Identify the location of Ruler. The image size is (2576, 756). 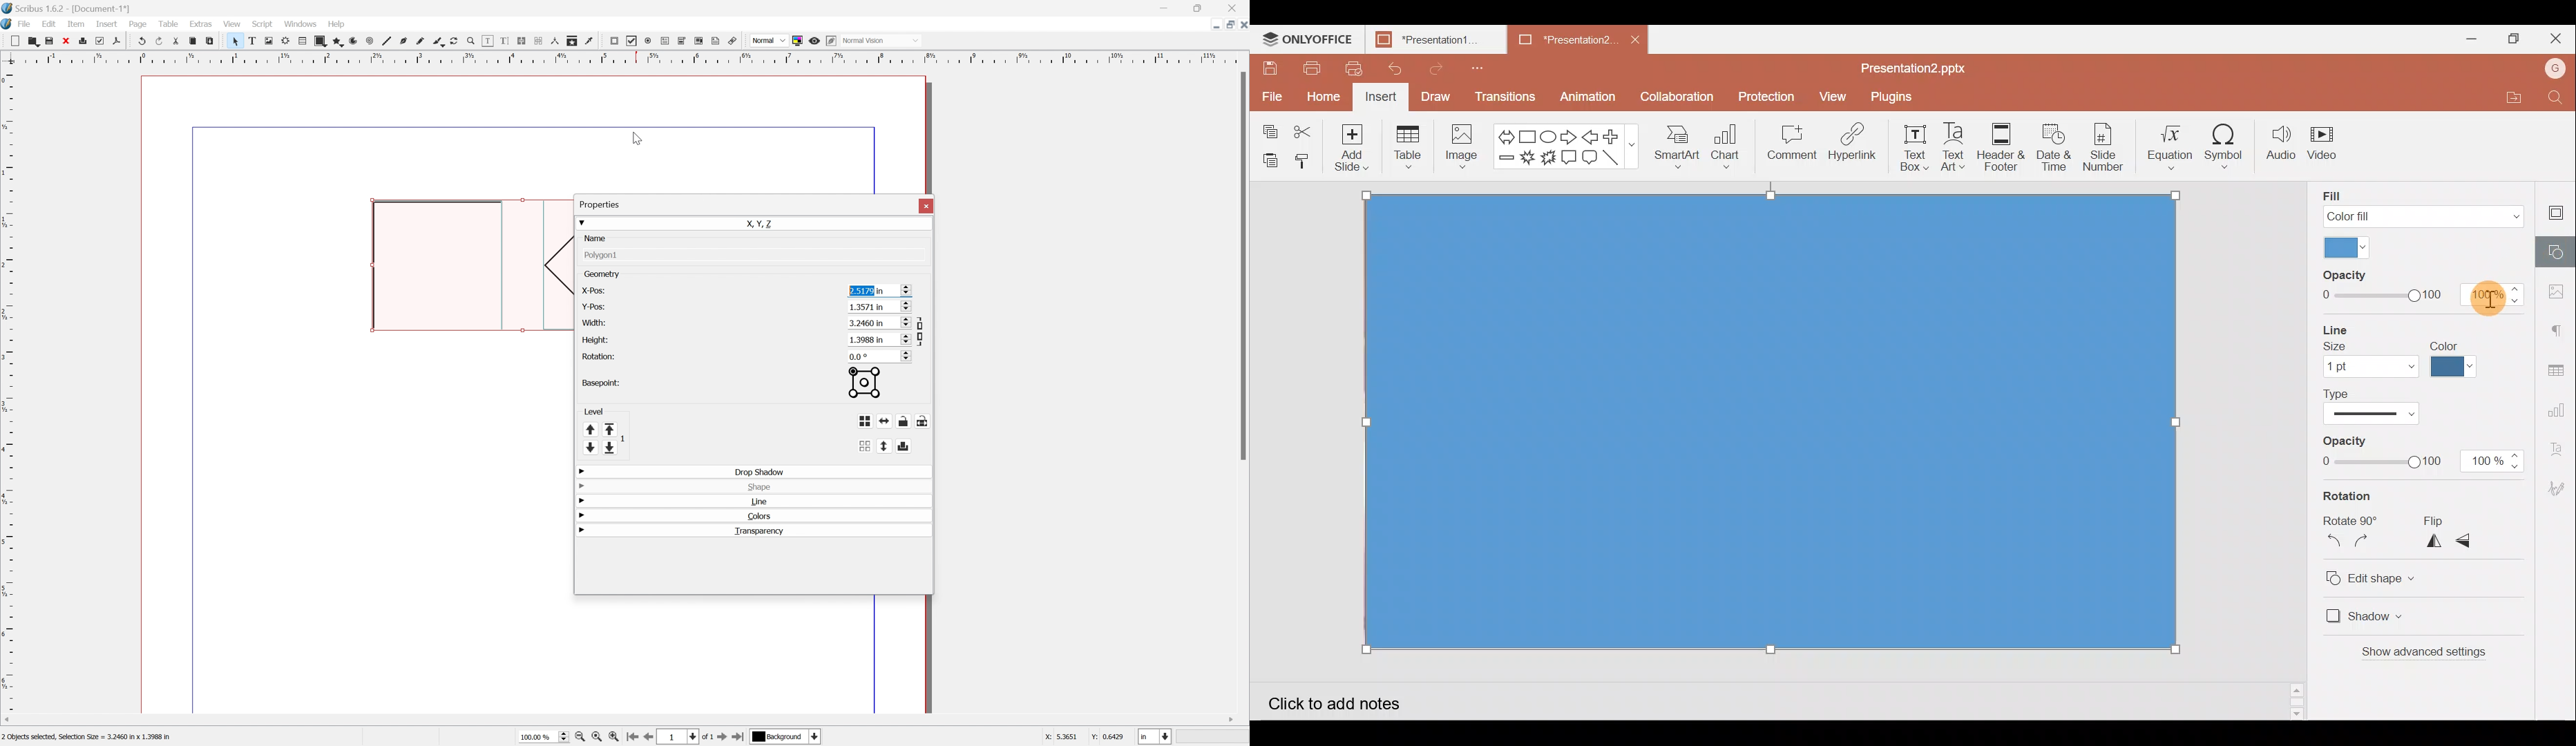
(8, 388).